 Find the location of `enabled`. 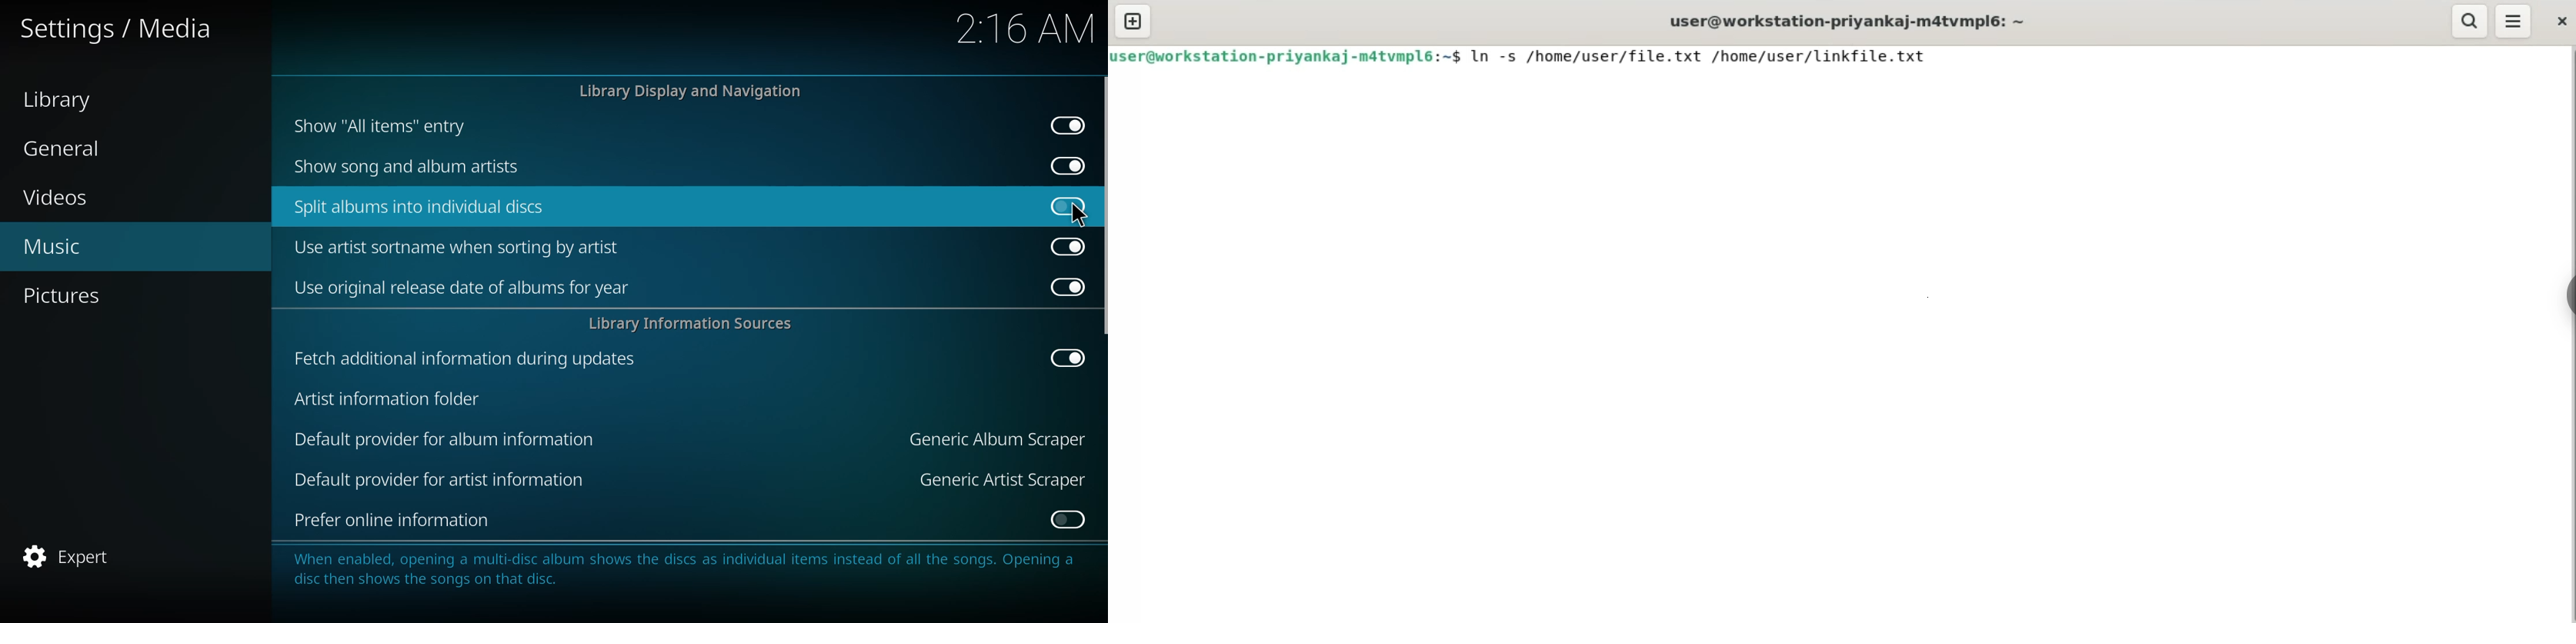

enabled is located at coordinates (1064, 126).